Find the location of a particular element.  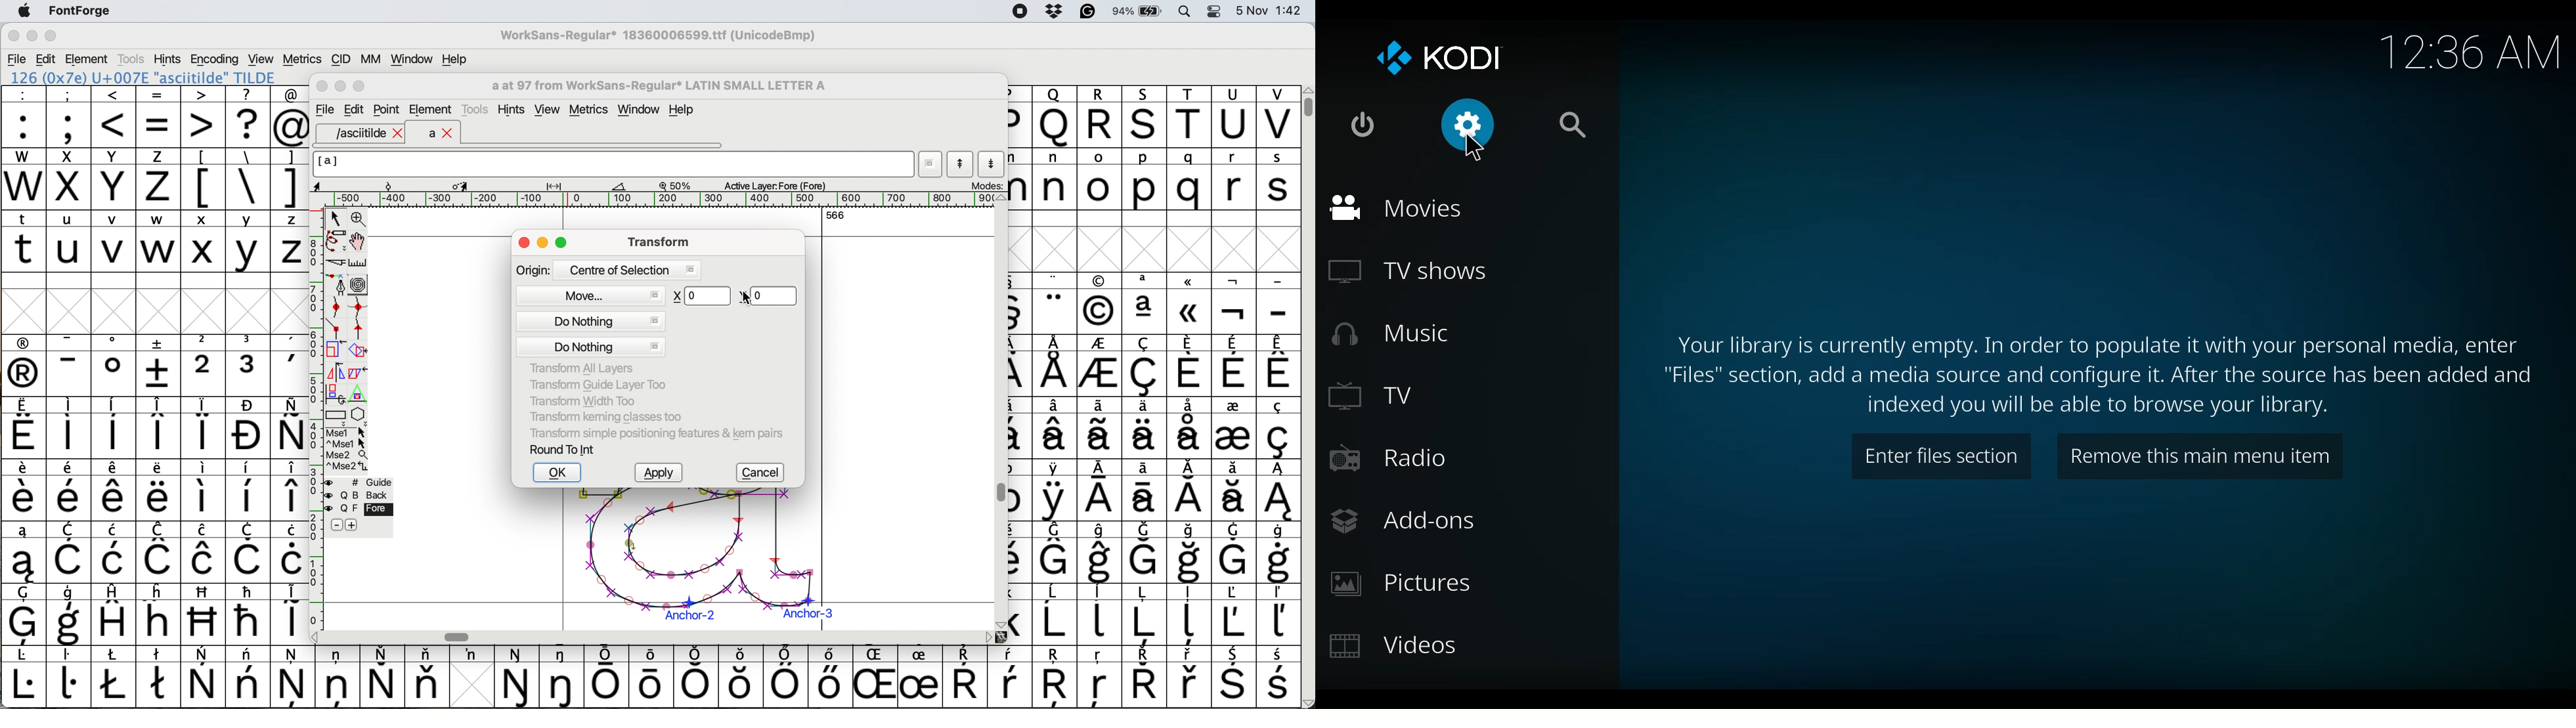

symbol is located at coordinates (158, 490).